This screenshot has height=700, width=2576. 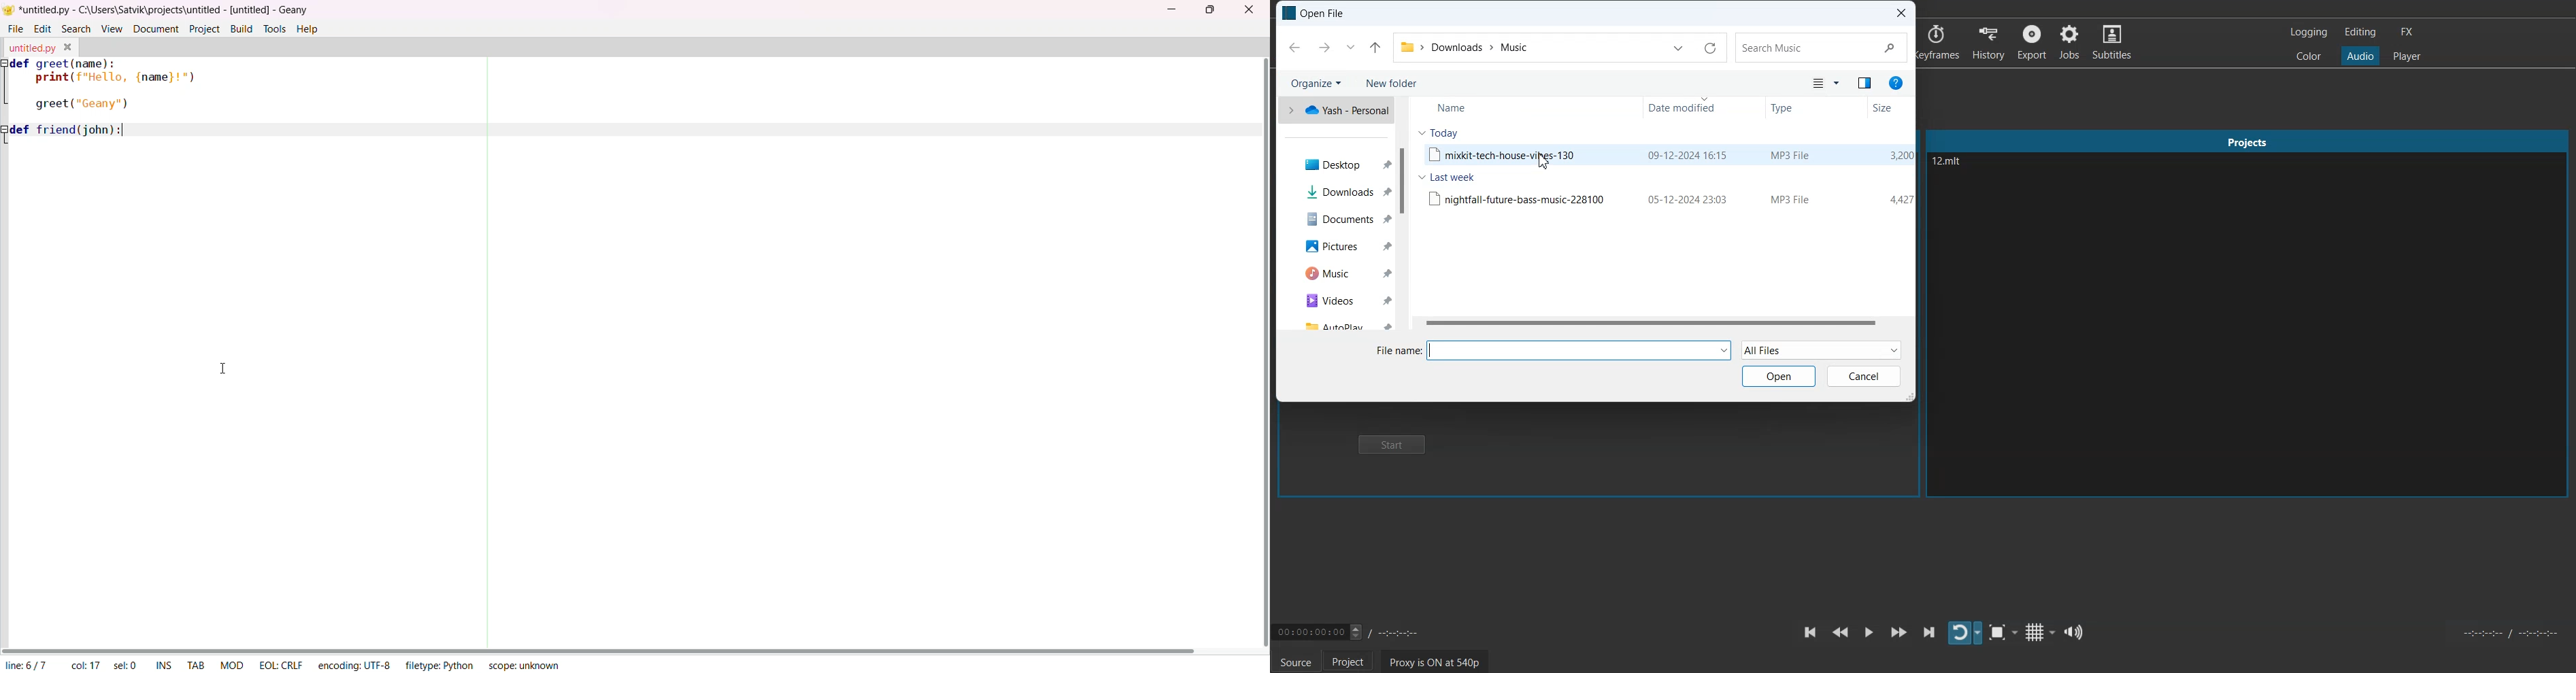 What do you see at coordinates (2308, 31) in the screenshot?
I see `Logging` at bounding box center [2308, 31].